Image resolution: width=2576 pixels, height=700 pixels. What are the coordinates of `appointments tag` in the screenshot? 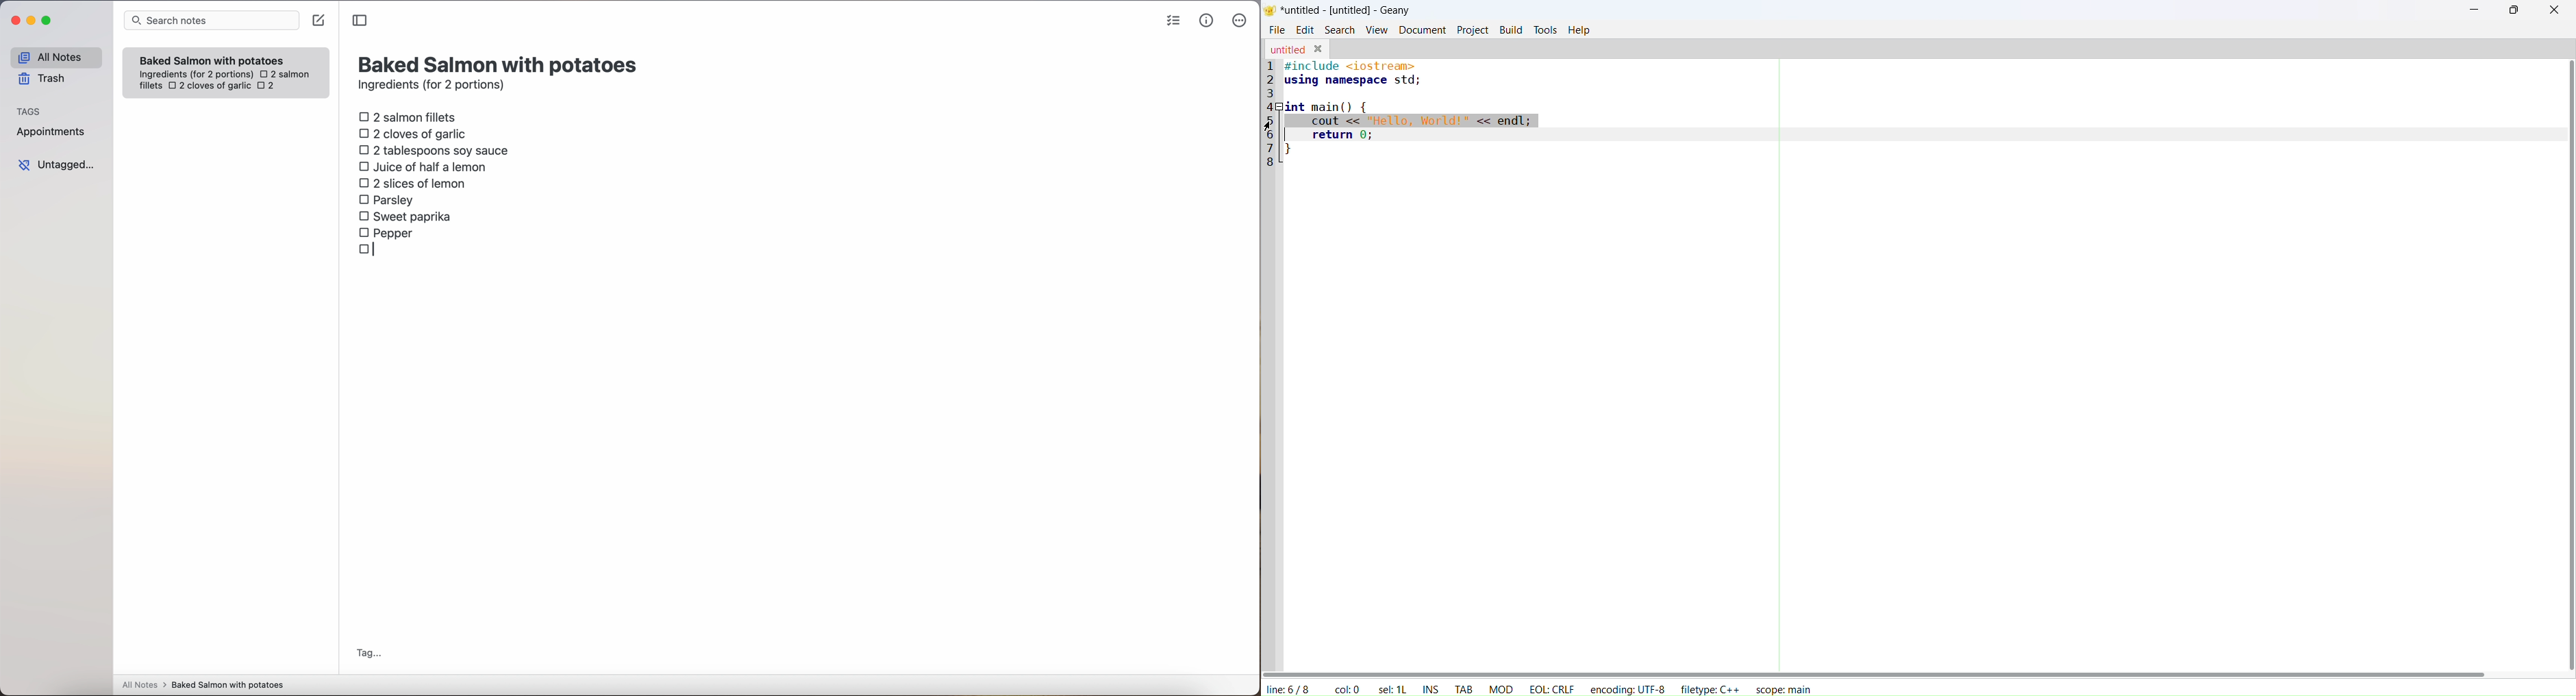 It's located at (52, 130).